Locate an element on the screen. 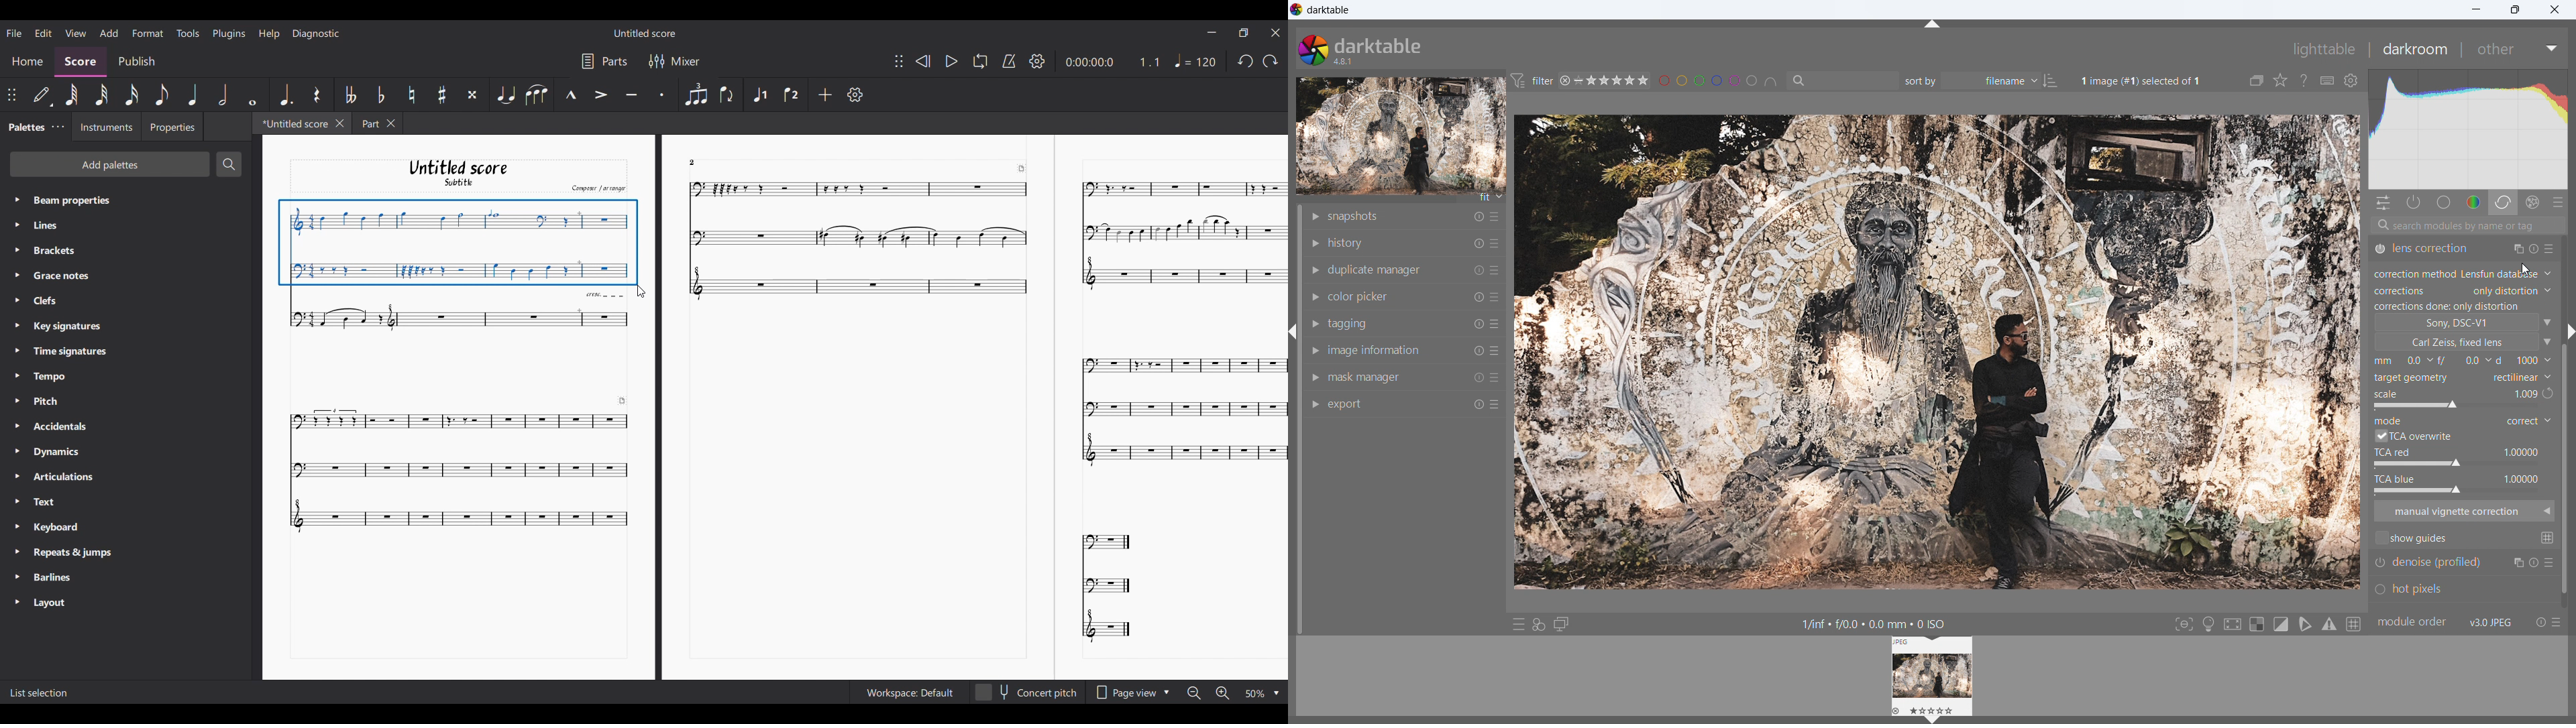  Rewind is located at coordinates (922, 61).